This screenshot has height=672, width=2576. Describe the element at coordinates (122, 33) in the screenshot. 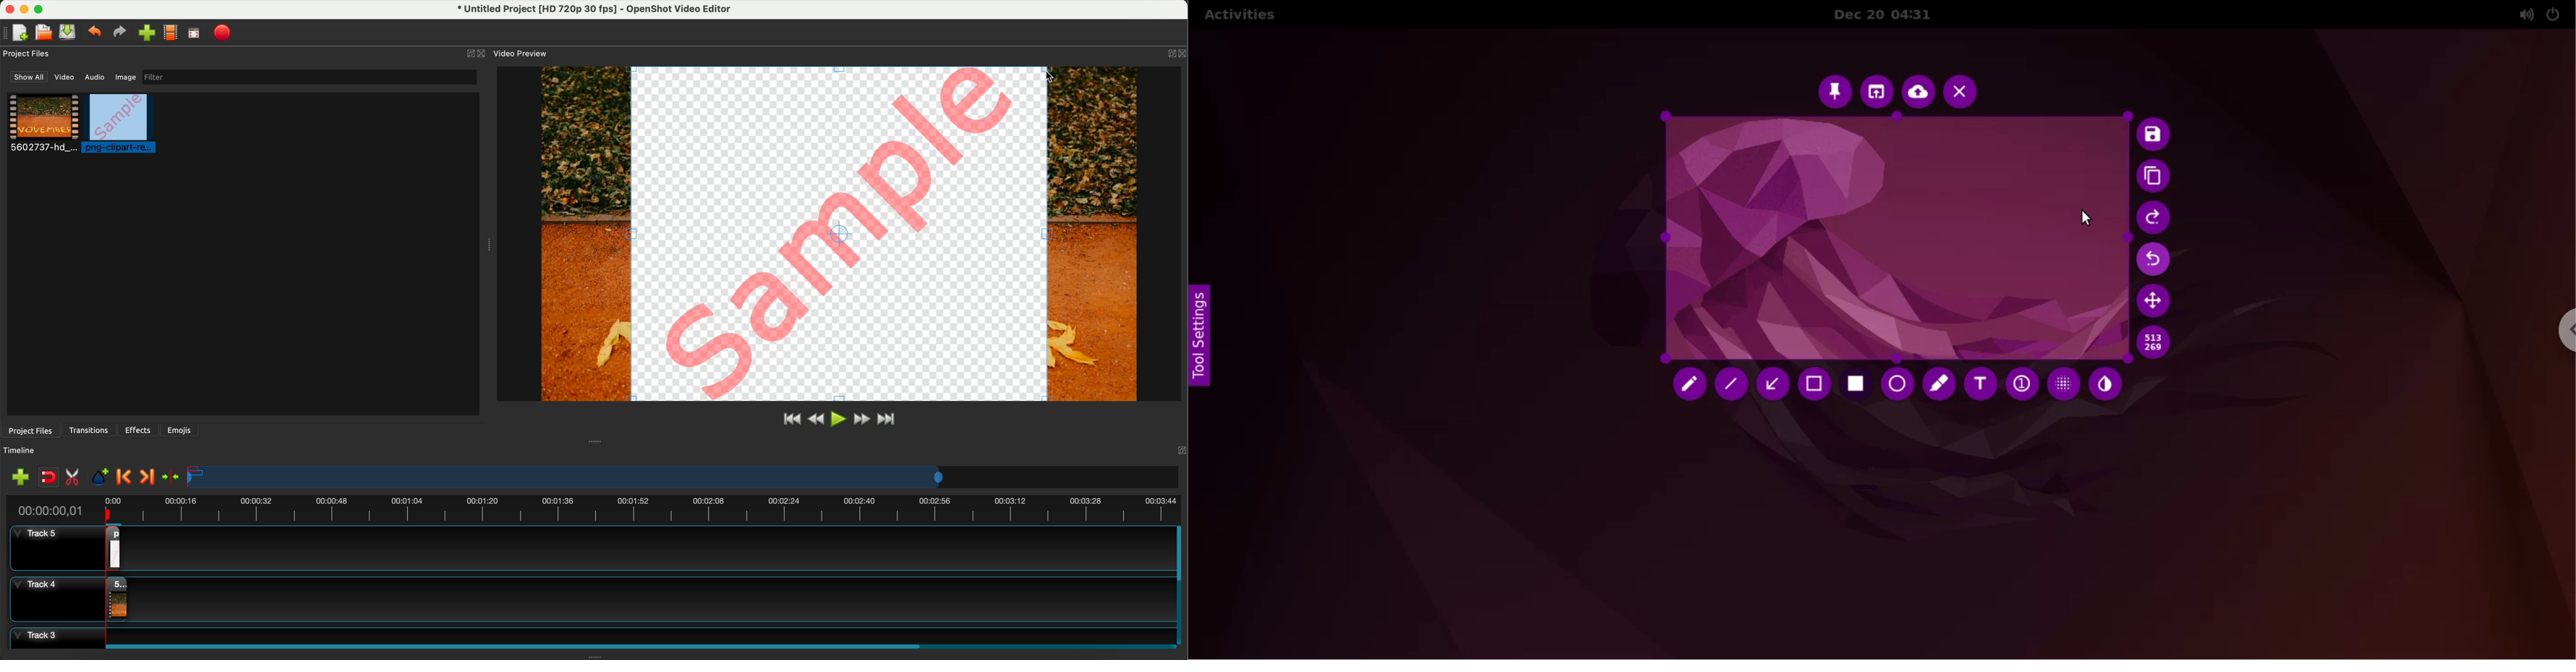

I see `redo` at that location.